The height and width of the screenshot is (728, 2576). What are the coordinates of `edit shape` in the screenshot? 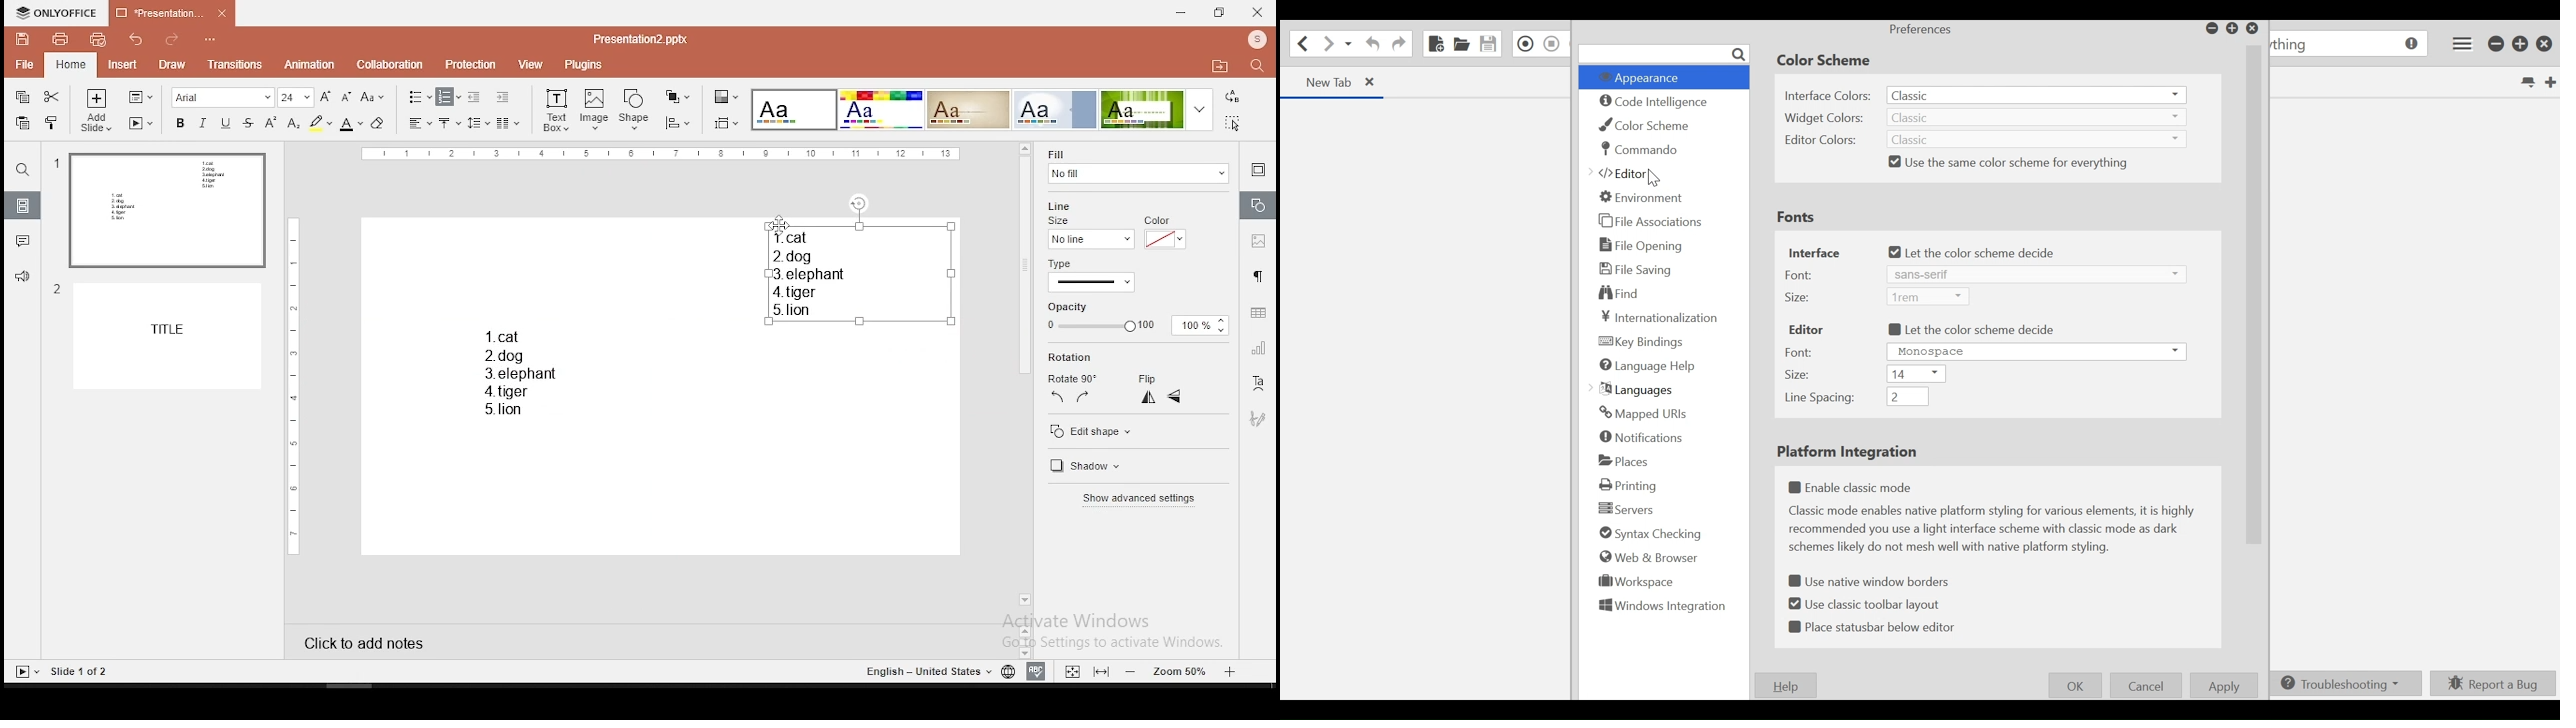 It's located at (1137, 429).